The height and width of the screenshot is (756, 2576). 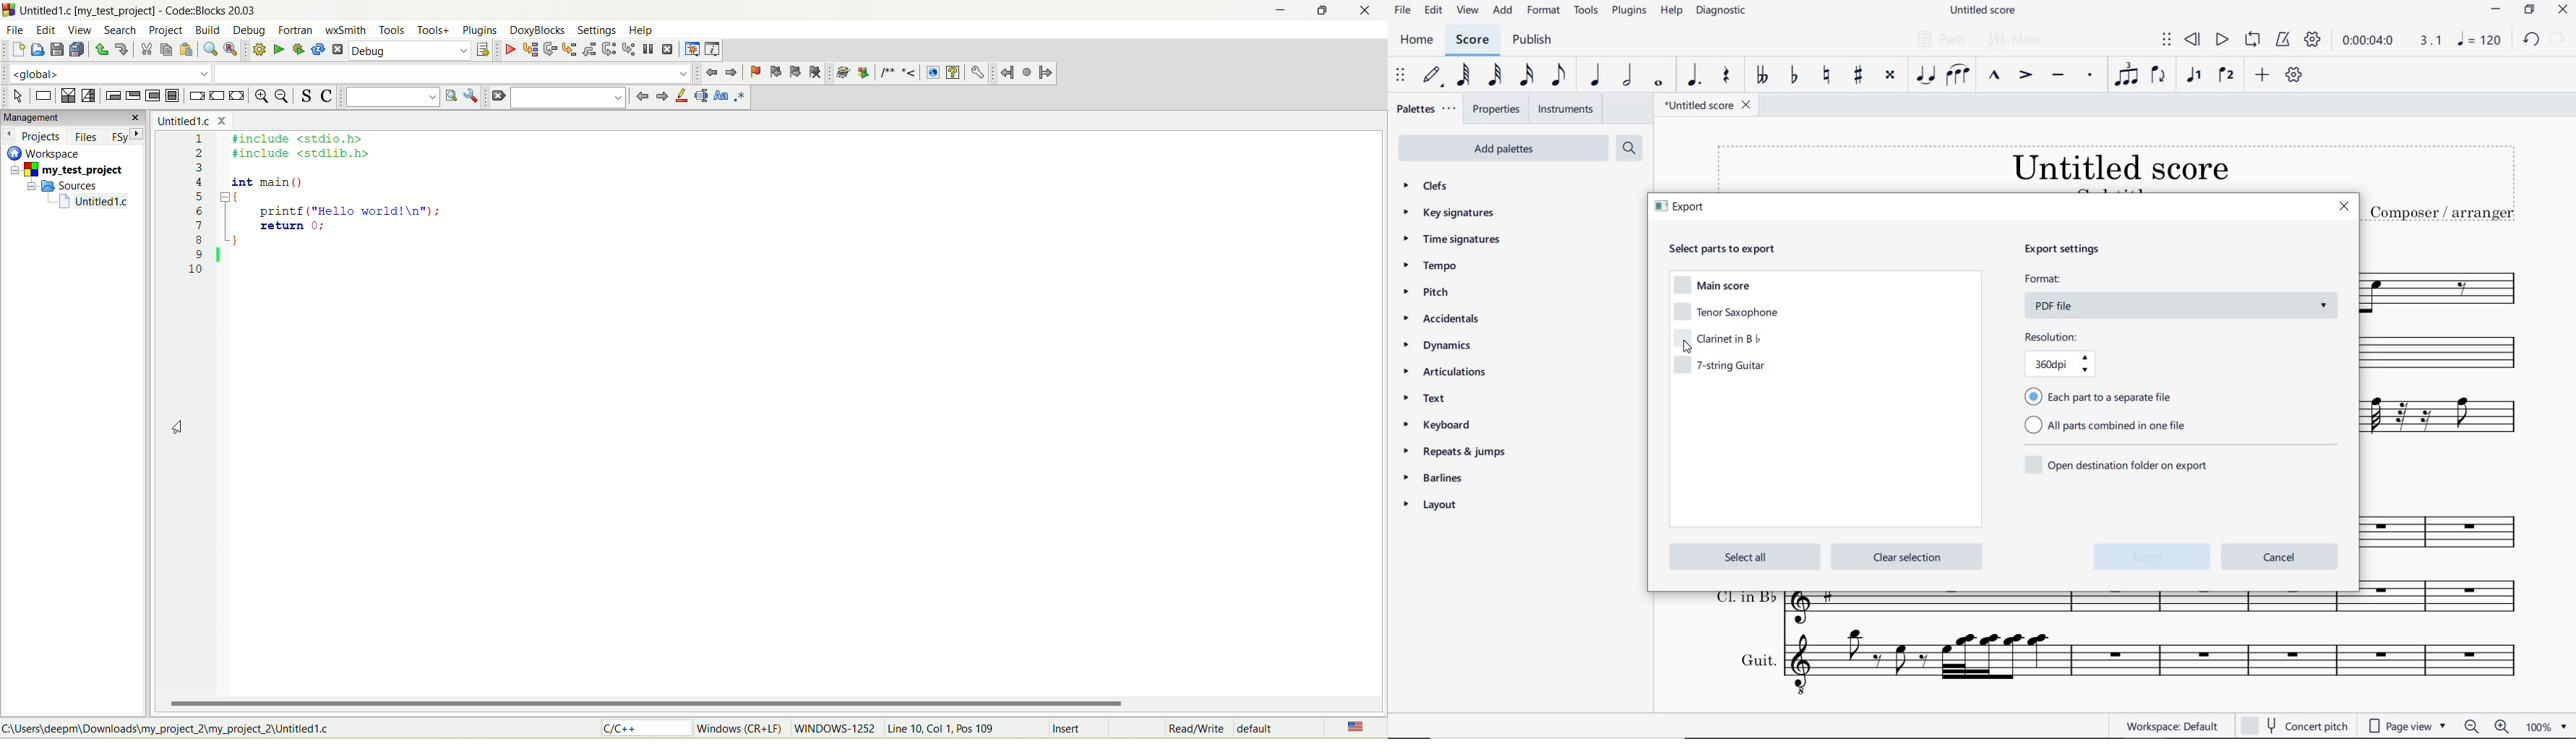 I want to click on rebuild, so click(x=318, y=49).